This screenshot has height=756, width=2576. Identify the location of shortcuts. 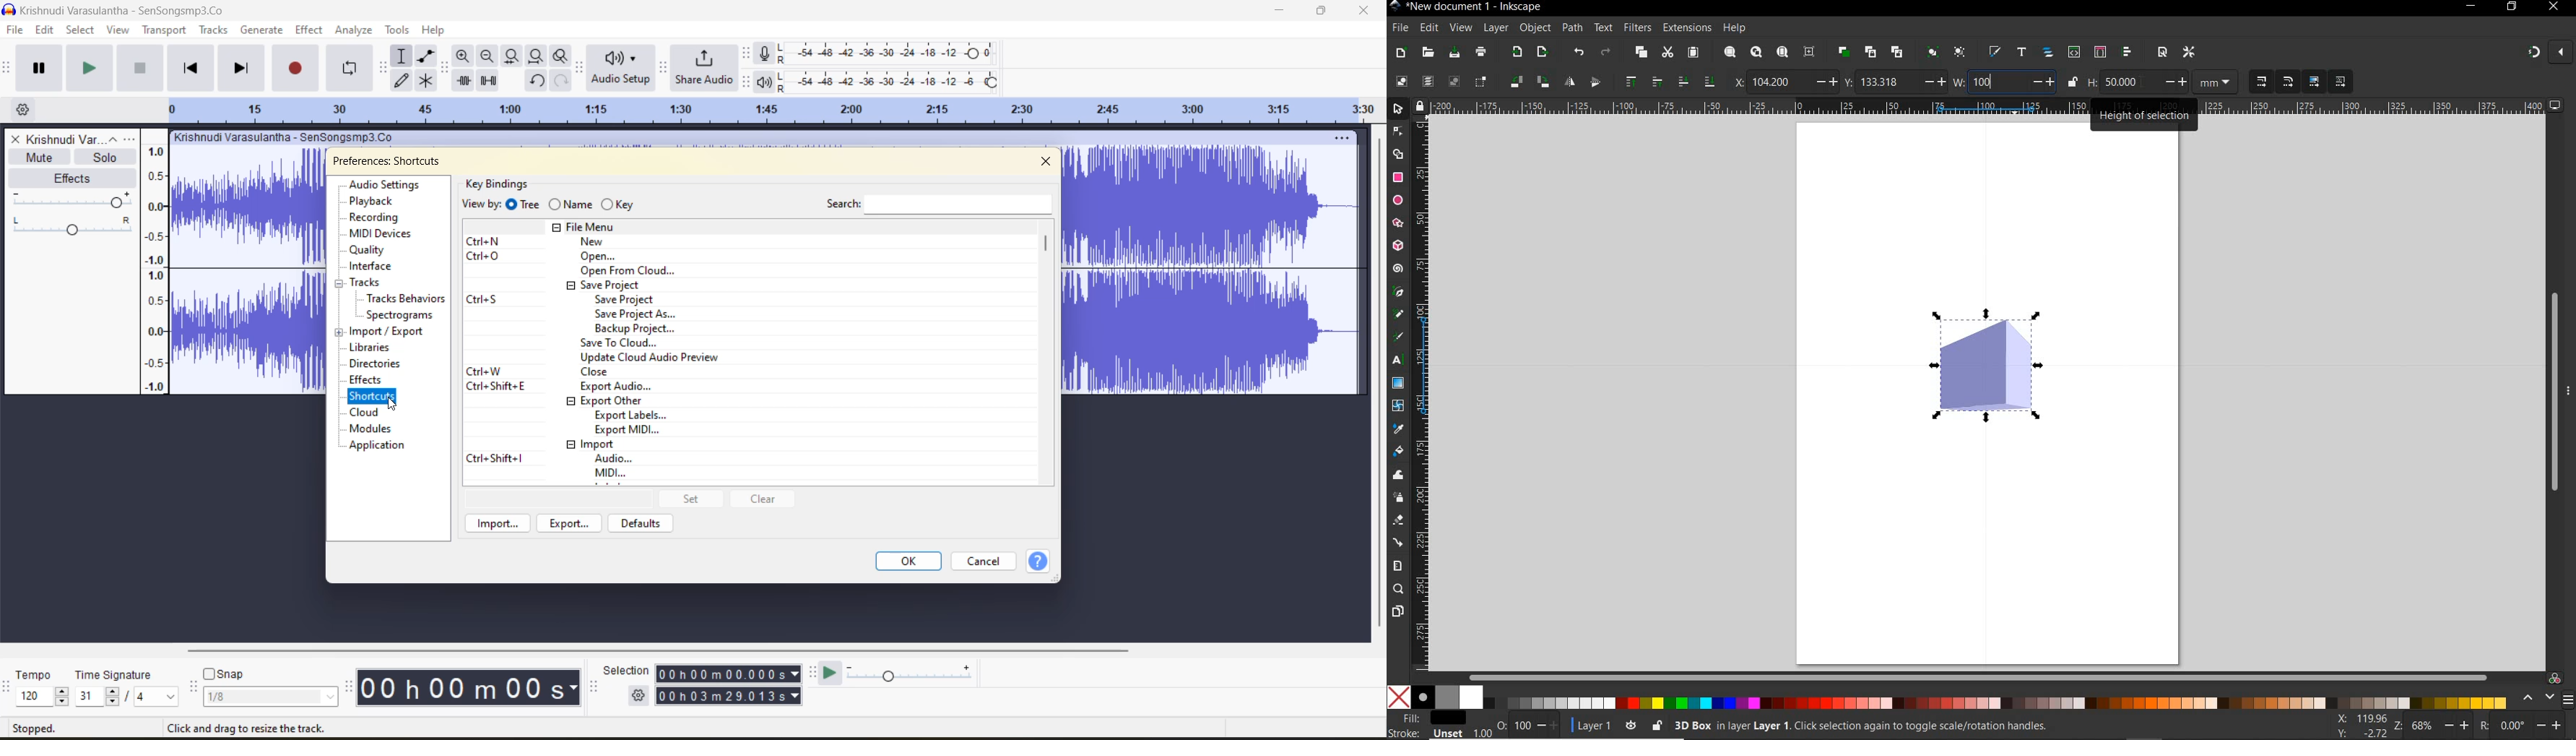
(385, 397).